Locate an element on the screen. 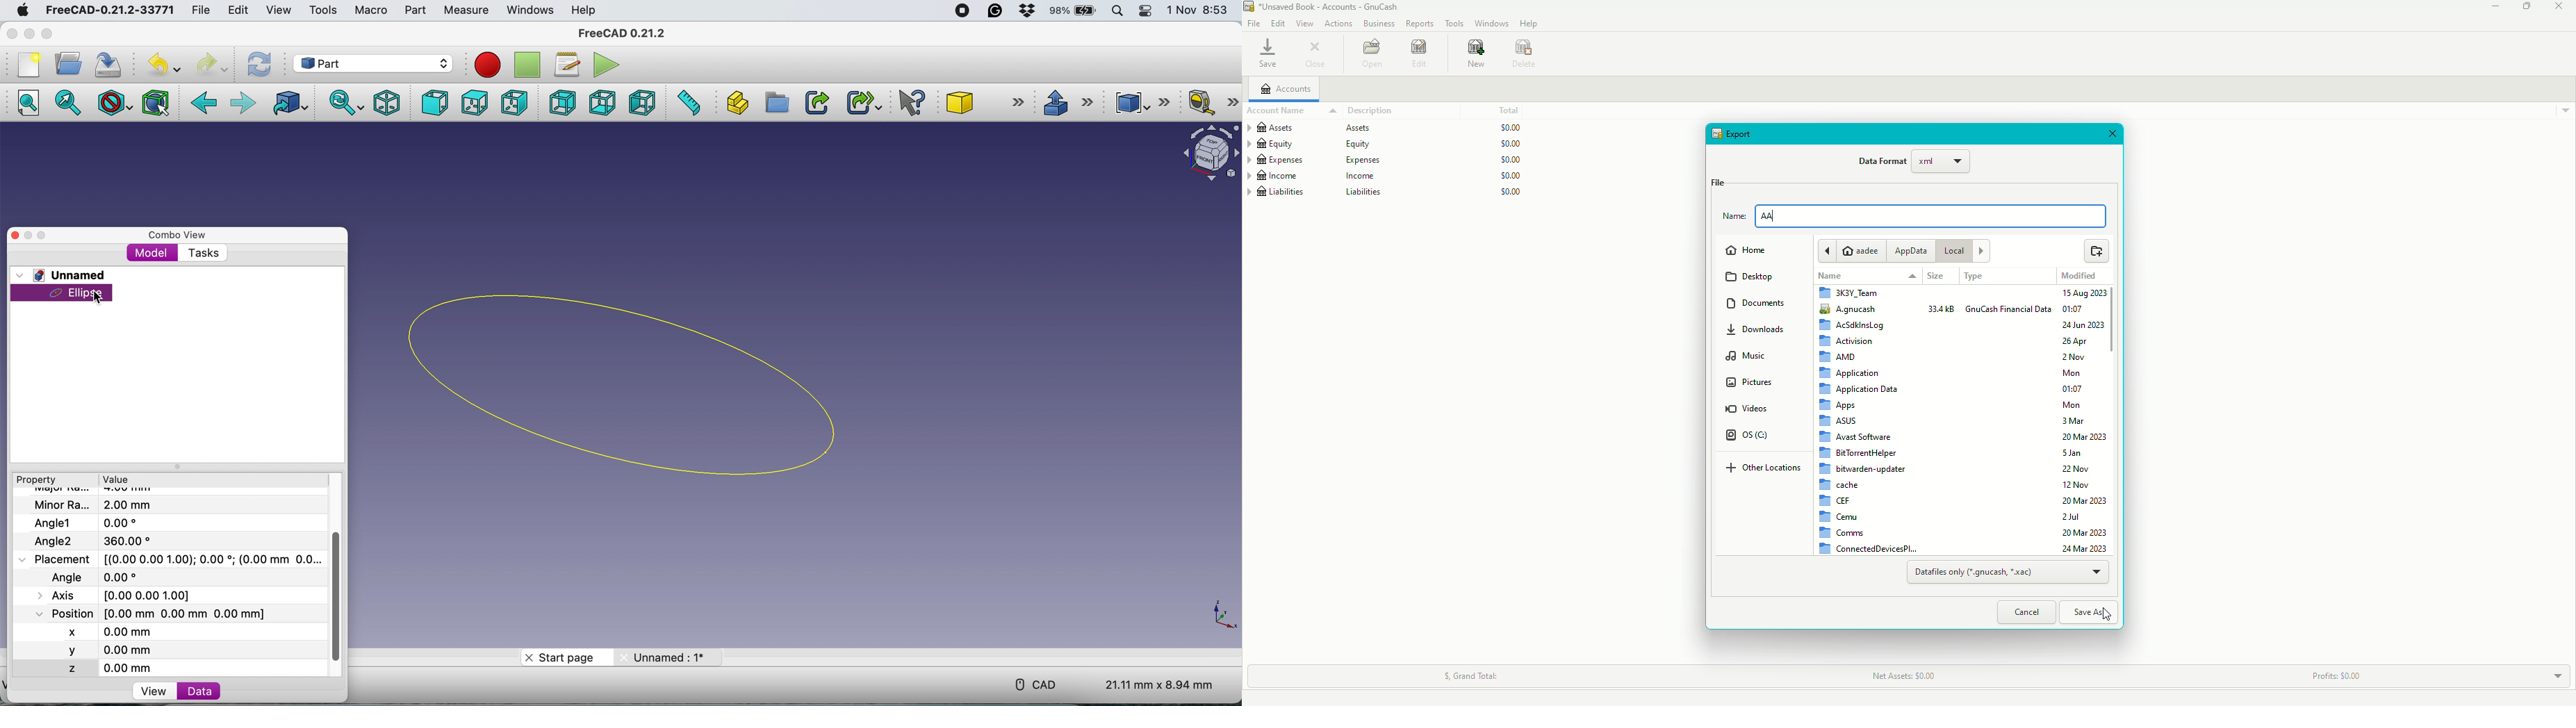 This screenshot has height=728, width=2576. rear is located at coordinates (564, 102).